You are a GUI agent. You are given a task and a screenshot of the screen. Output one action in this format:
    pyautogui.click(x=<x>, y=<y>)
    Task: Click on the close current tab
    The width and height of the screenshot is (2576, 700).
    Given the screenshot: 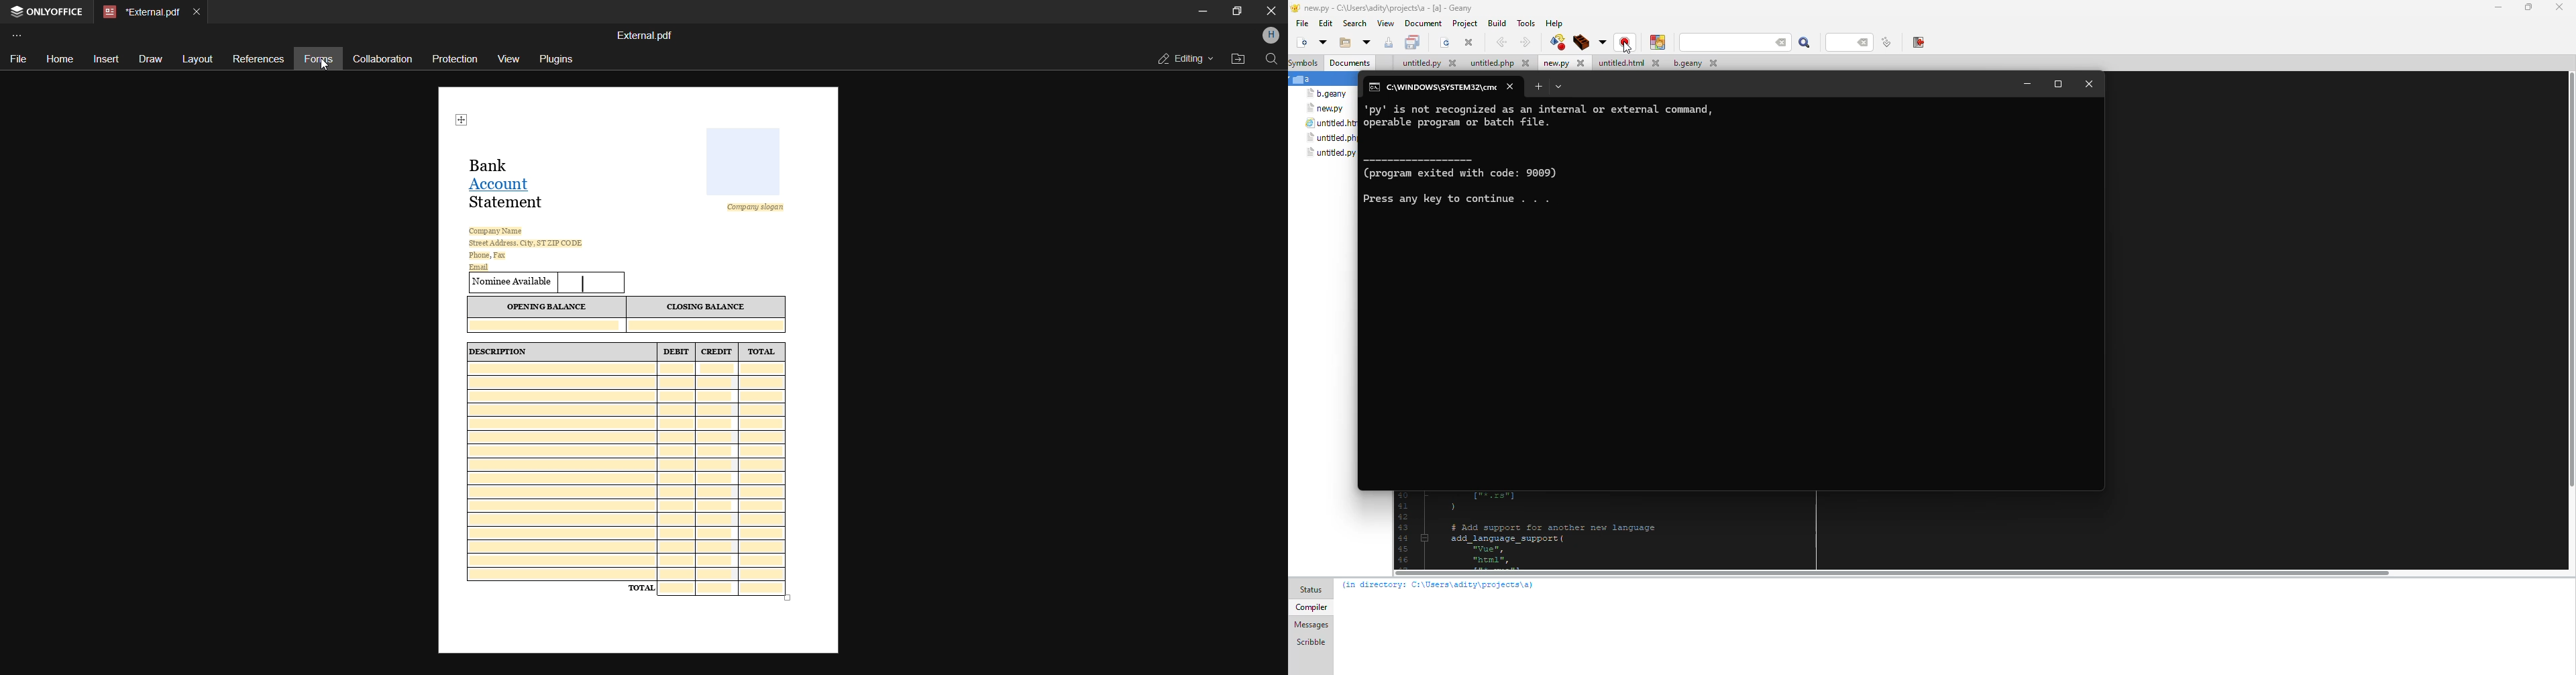 What is the action you would take?
    pyautogui.click(x=200, y=11)
    